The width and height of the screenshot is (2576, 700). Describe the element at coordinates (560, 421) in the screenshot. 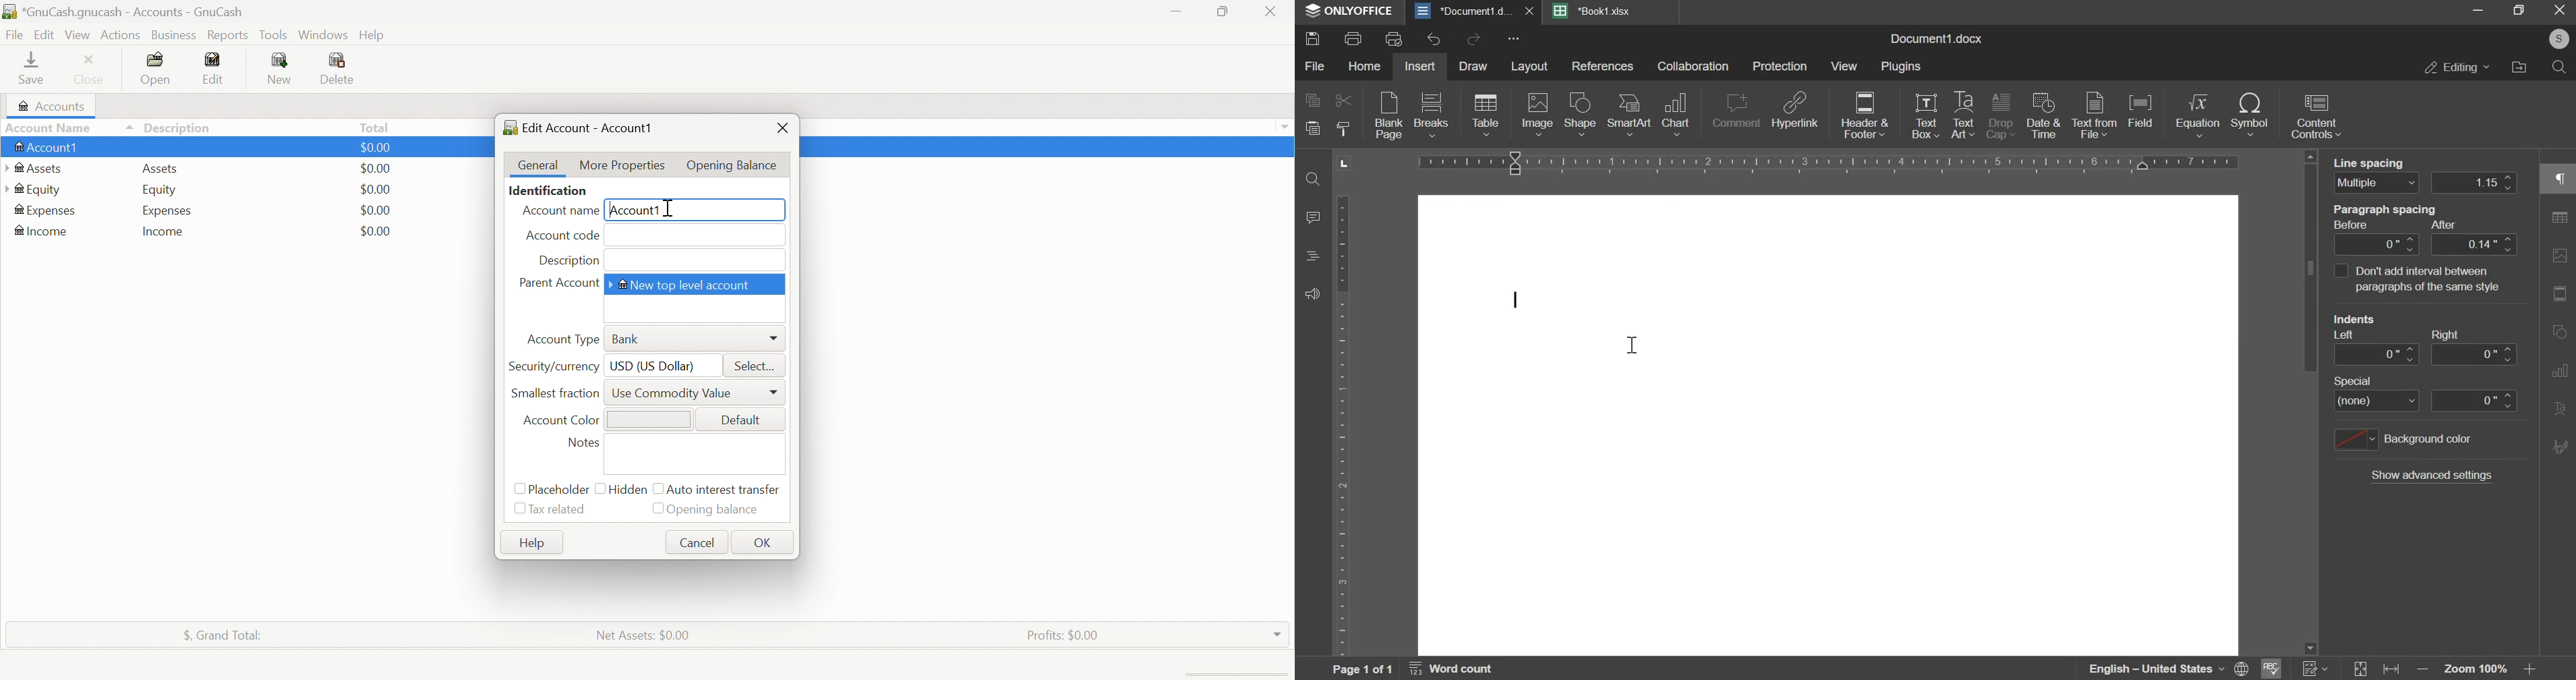

I see `Account Color` at that location.